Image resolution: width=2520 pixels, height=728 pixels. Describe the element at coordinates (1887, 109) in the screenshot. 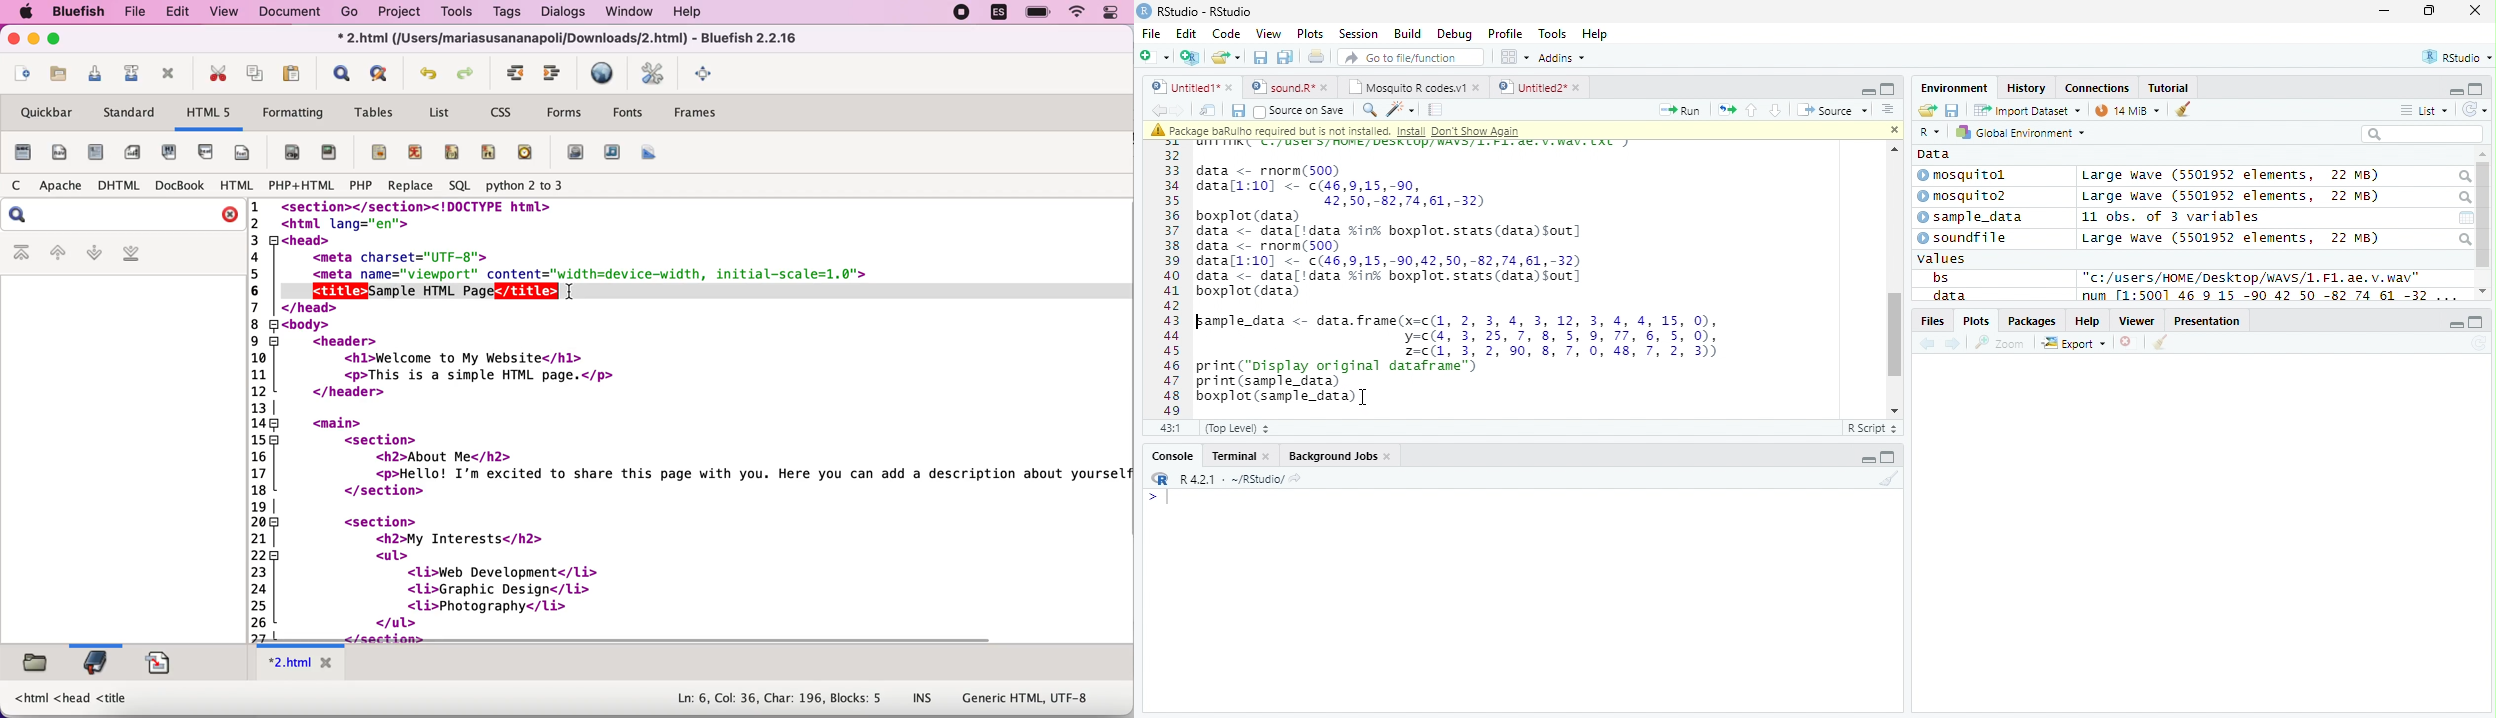

I see `Show document outline` at that location.